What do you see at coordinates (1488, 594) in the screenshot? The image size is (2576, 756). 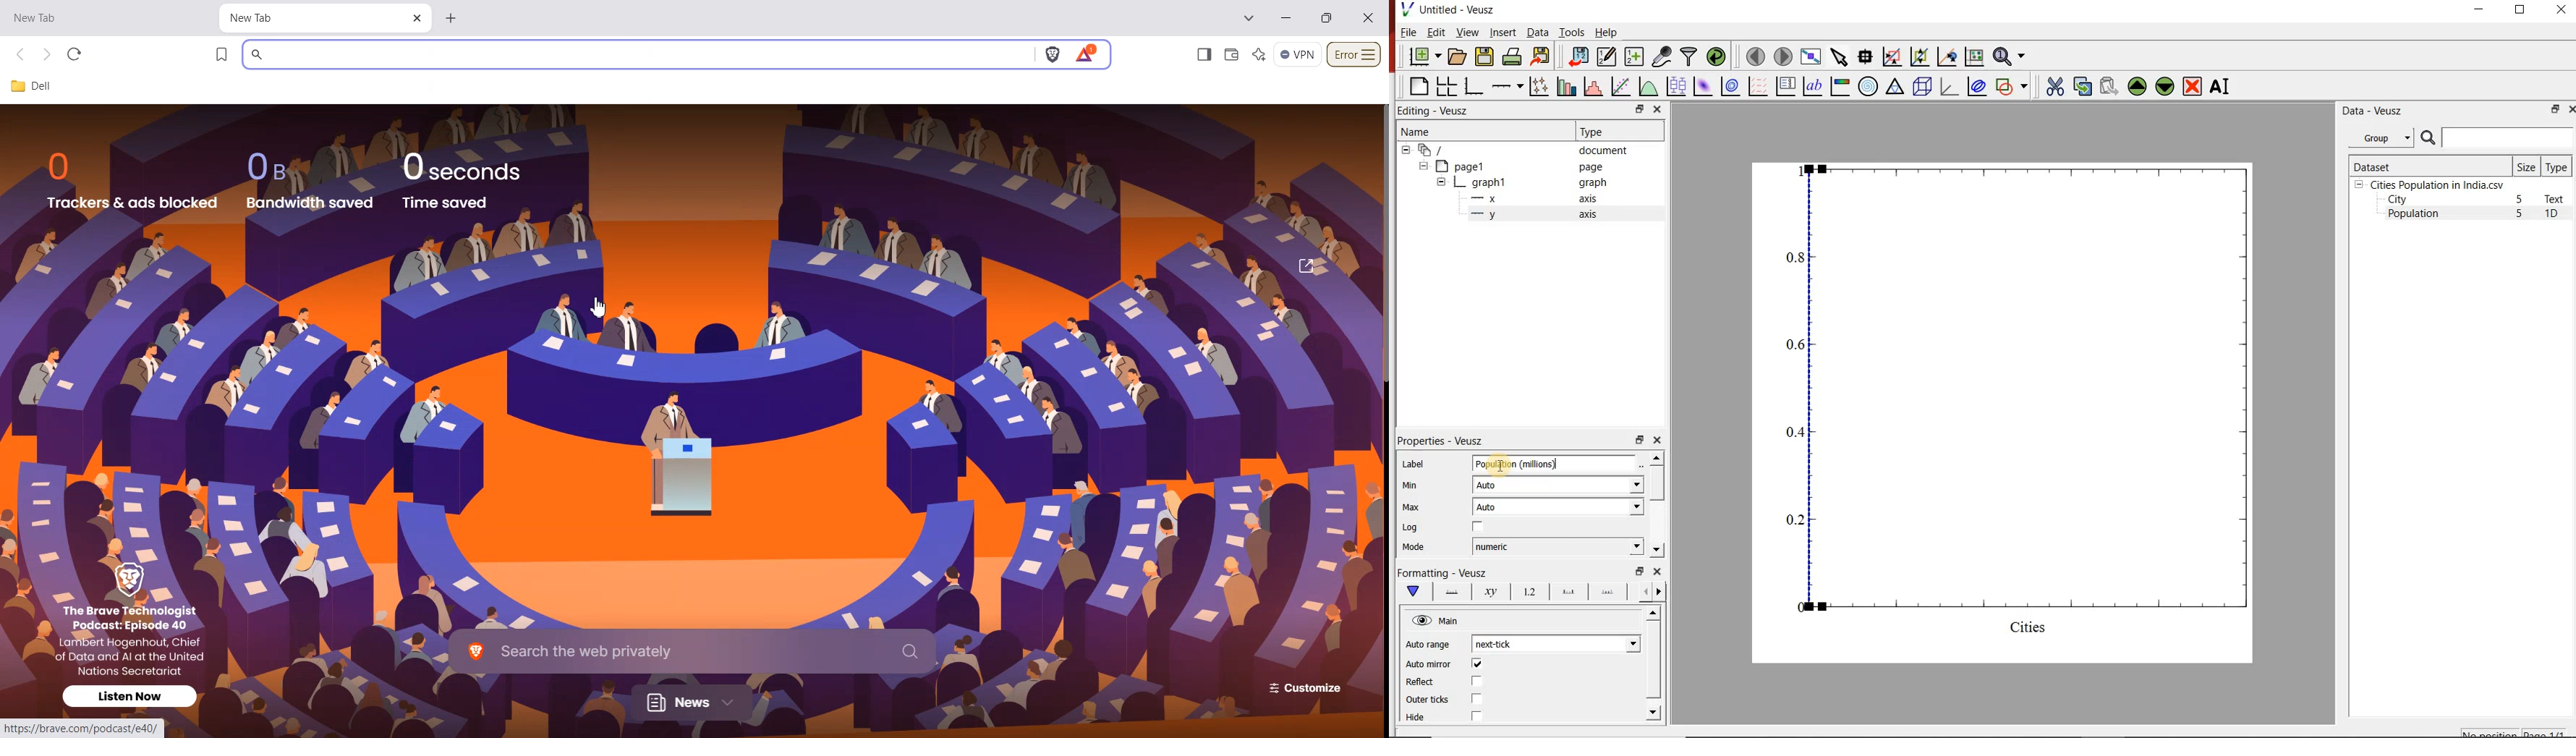 I see `Axis Label` at bounding box center [1488, 594].